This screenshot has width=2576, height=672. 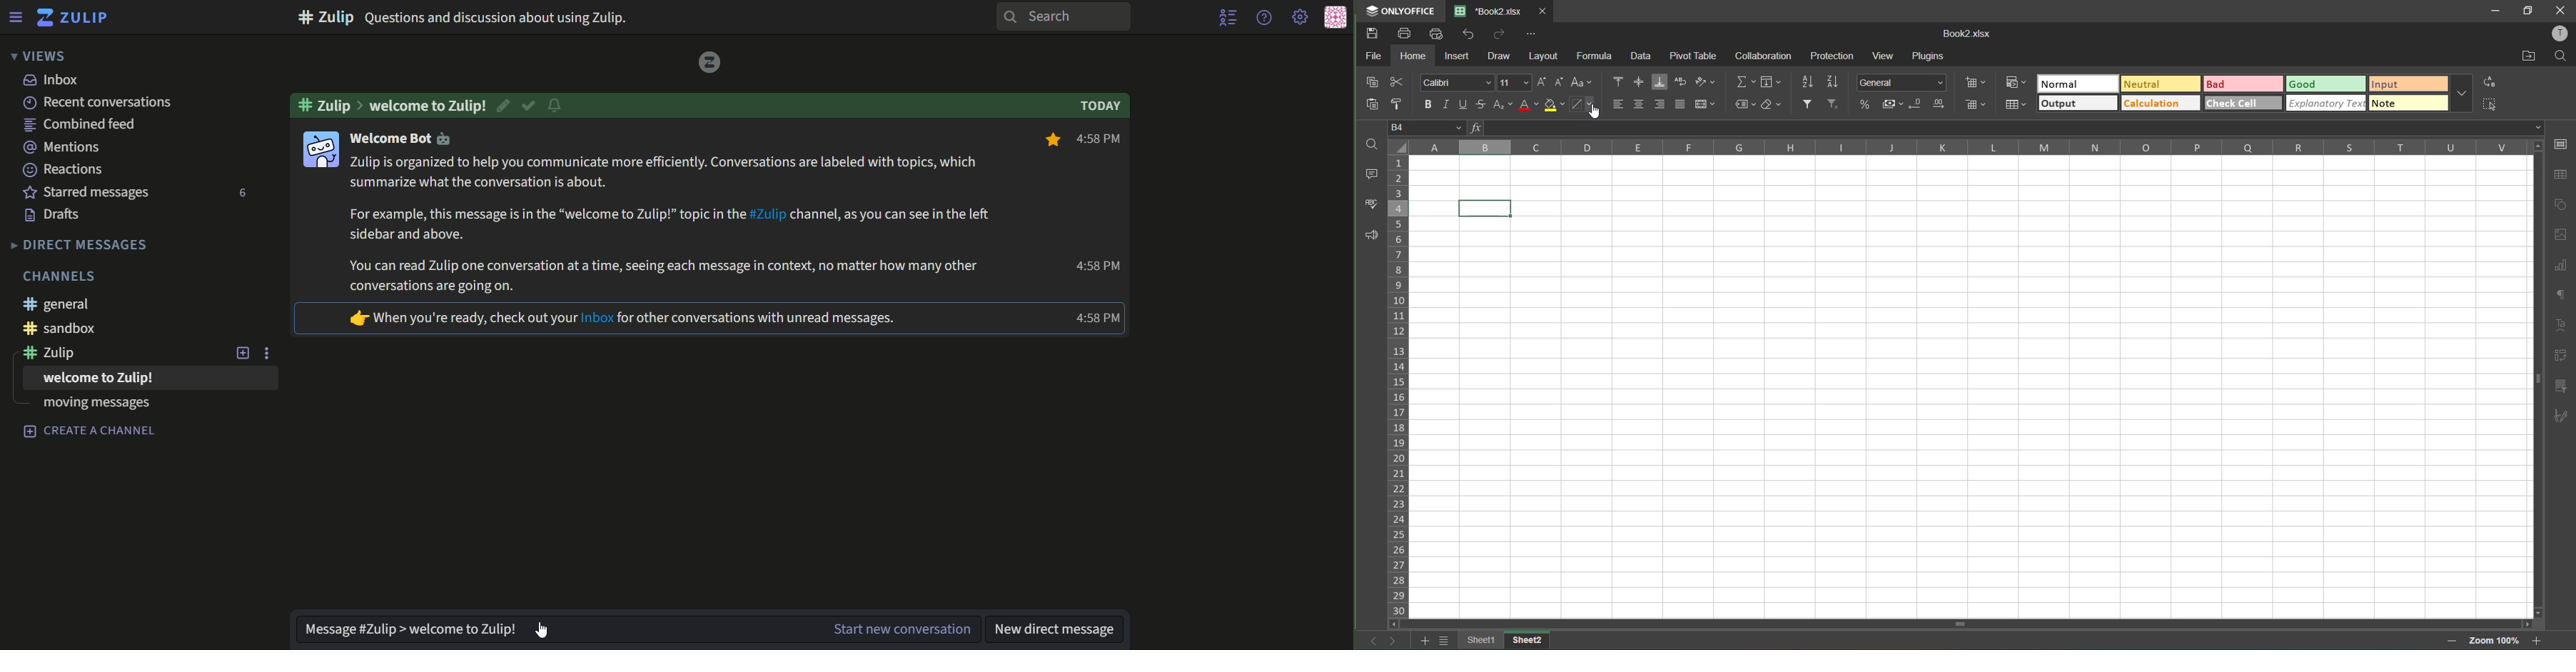 I want to click on decrease decimal, so click(x=1920, y=107).